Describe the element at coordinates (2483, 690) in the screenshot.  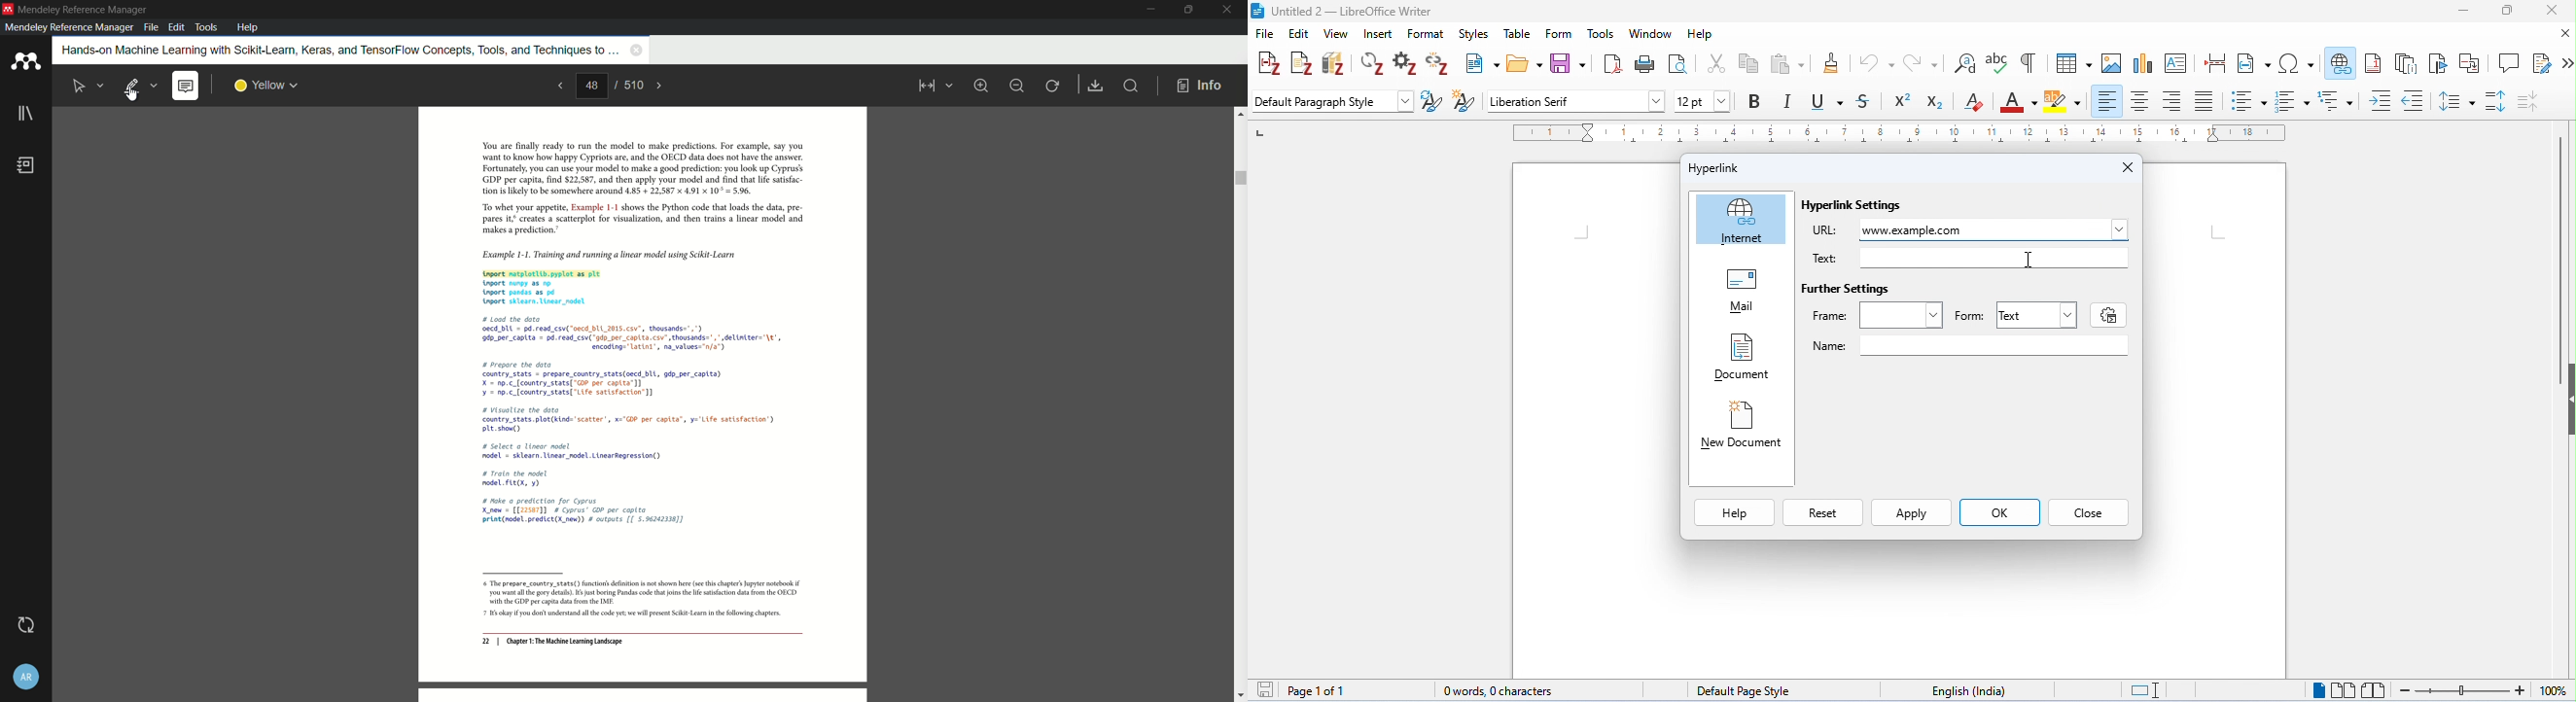
I see `zoom` at that location.